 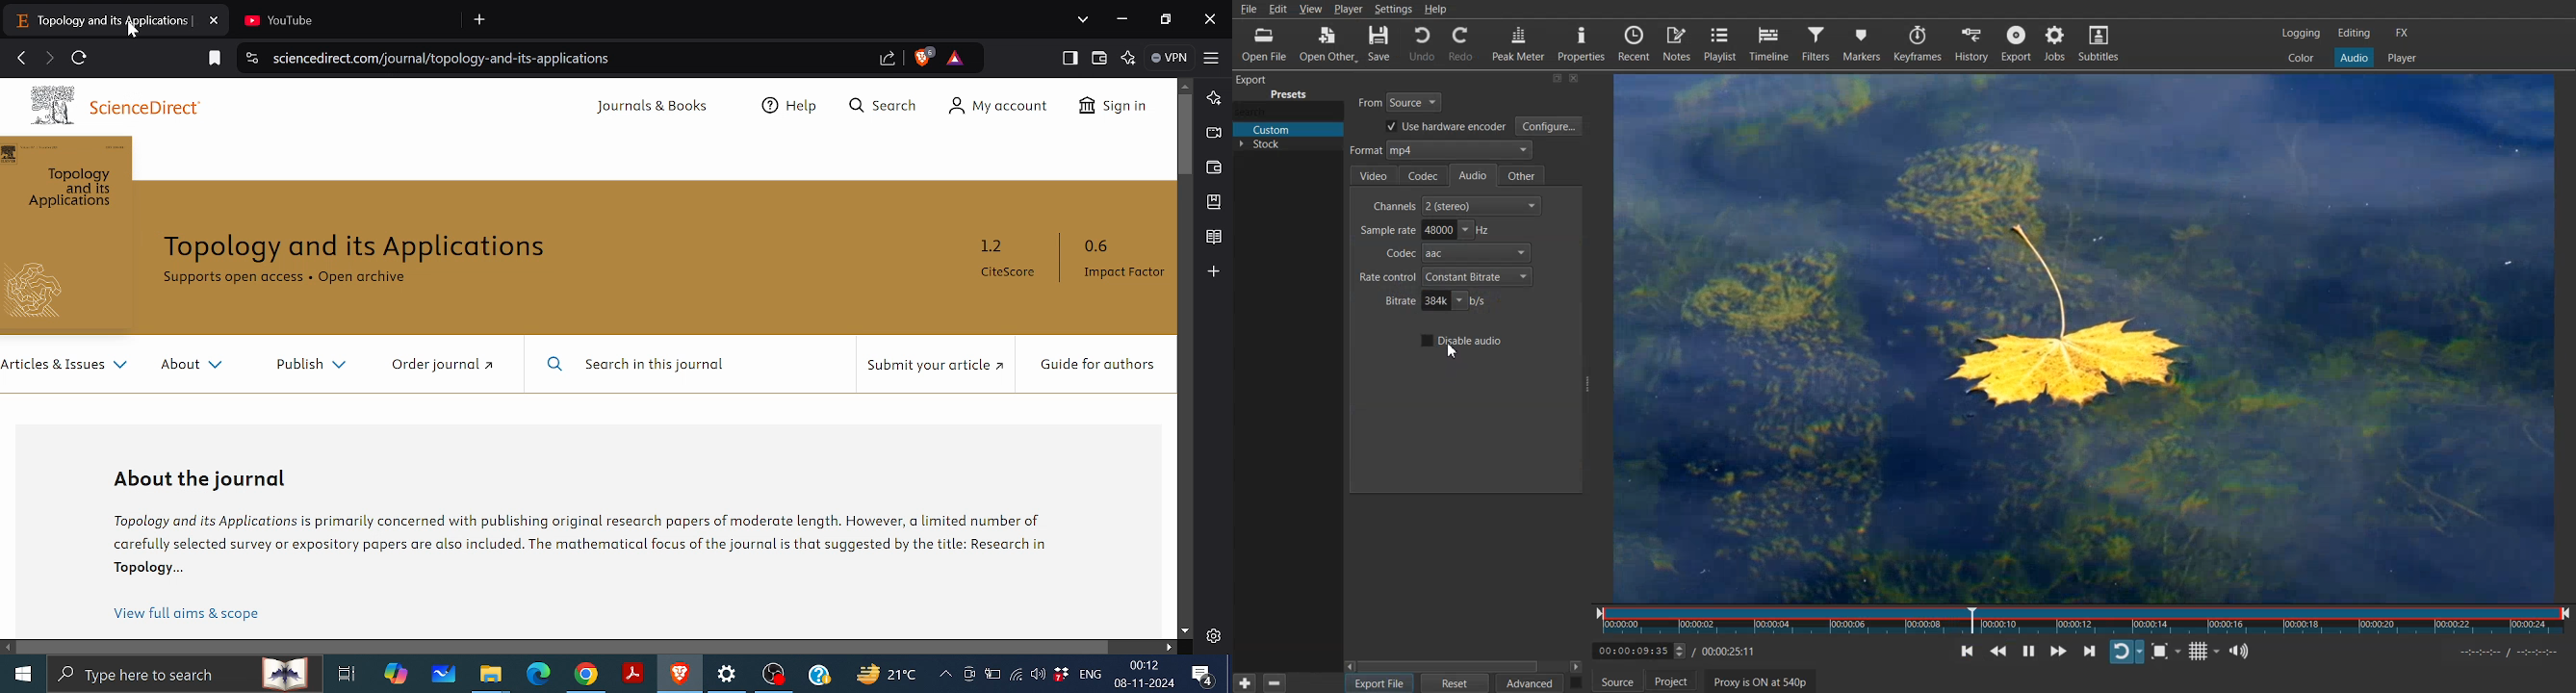 I want to click on Brave browser, so click(x=680, y=674).